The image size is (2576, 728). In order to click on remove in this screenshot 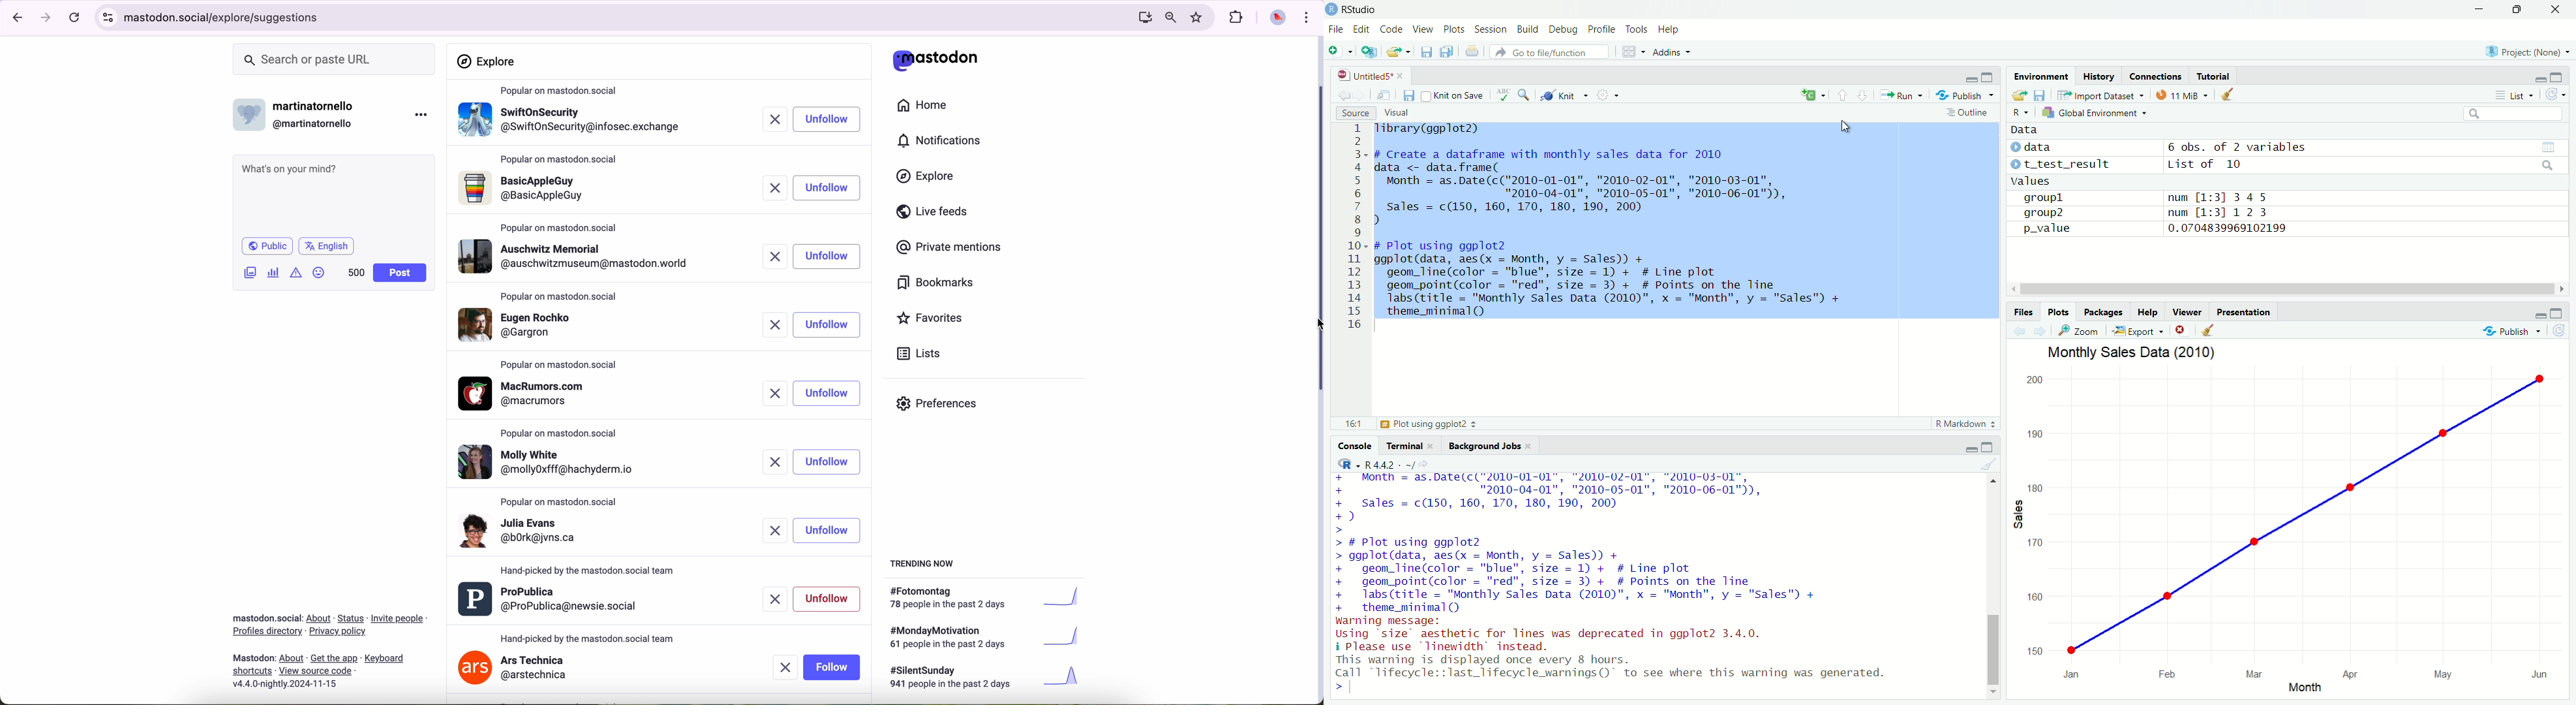, I will do `click(769, 531)`.